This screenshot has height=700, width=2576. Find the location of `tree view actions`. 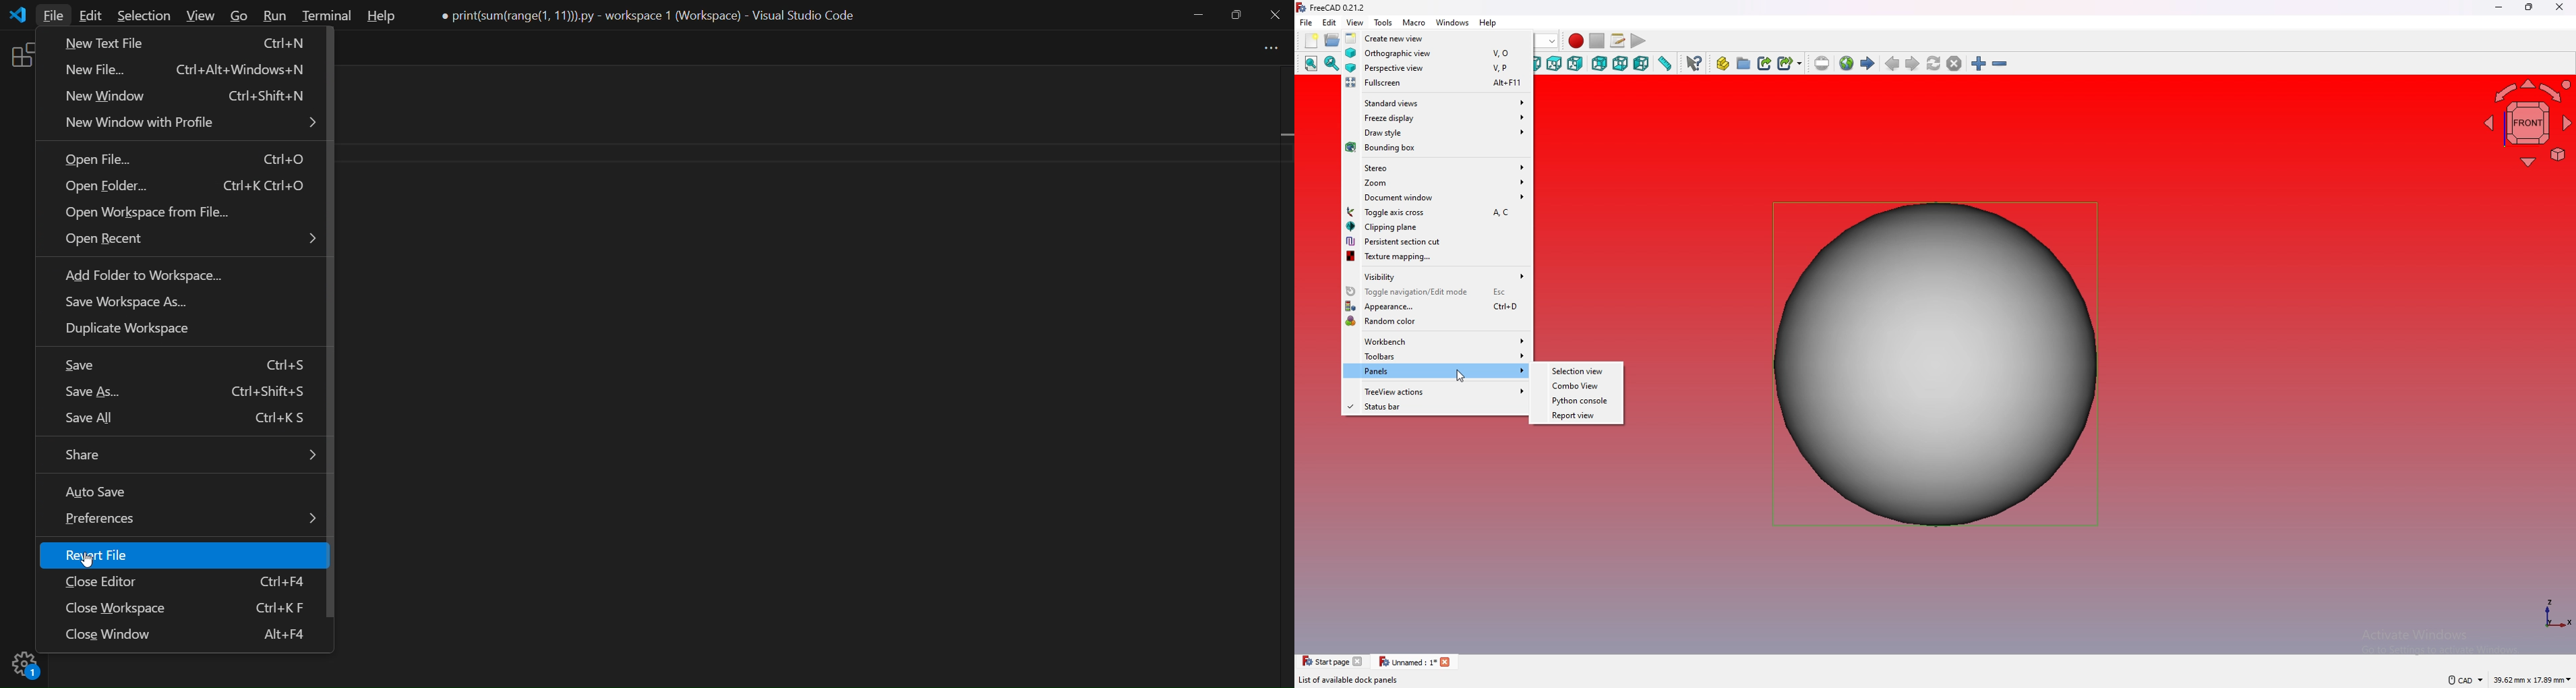

tree view actions is located at coordinates (1436, 391).